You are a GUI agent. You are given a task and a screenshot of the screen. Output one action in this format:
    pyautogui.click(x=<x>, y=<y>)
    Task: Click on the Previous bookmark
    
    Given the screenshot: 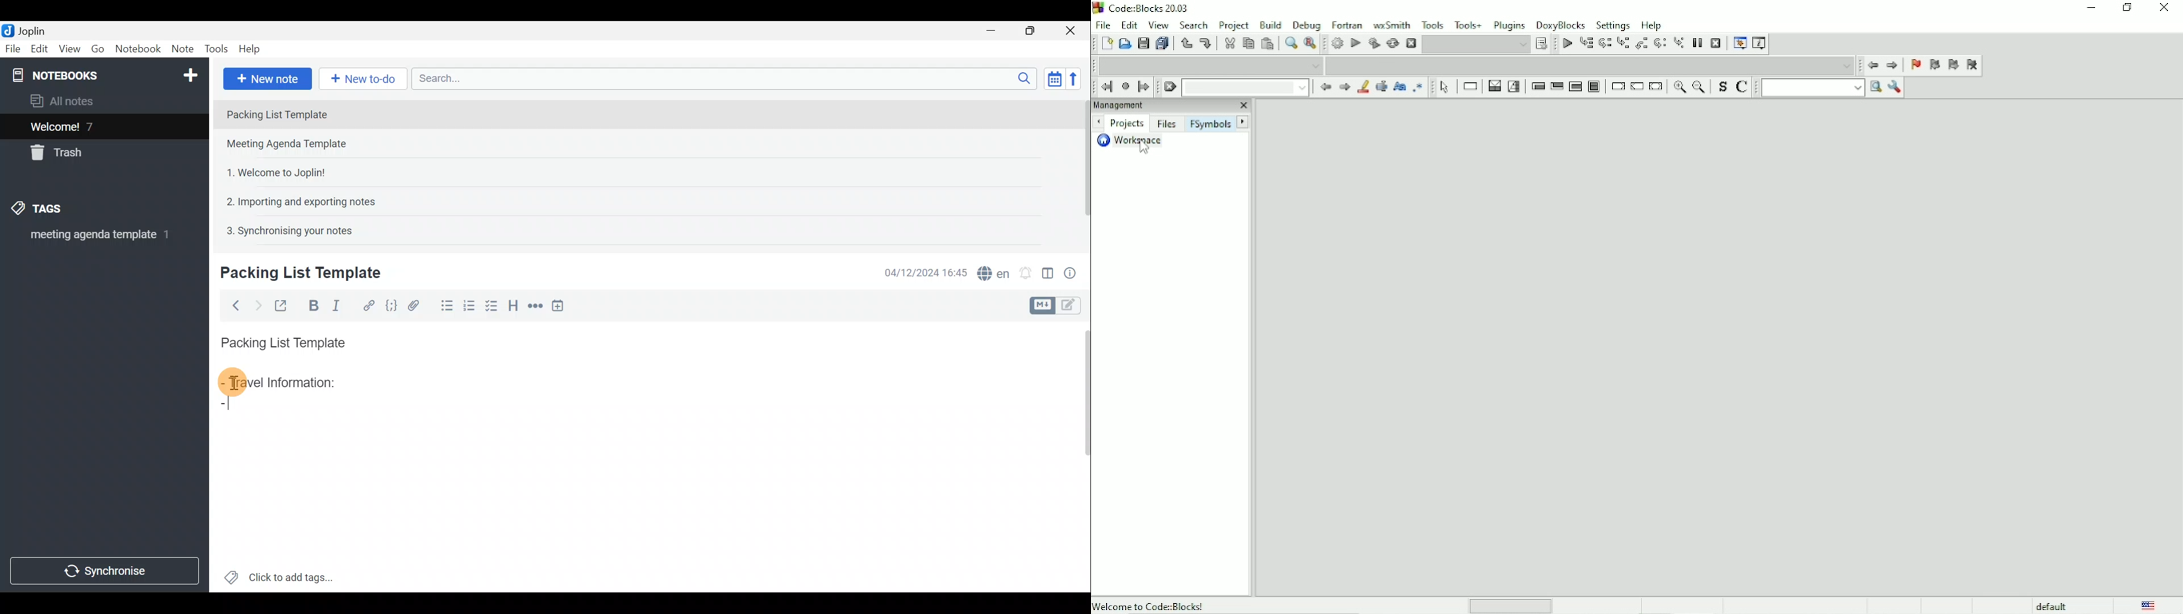 What is the action you would take?
    pyautogui.click(x=1934, y=67)
    